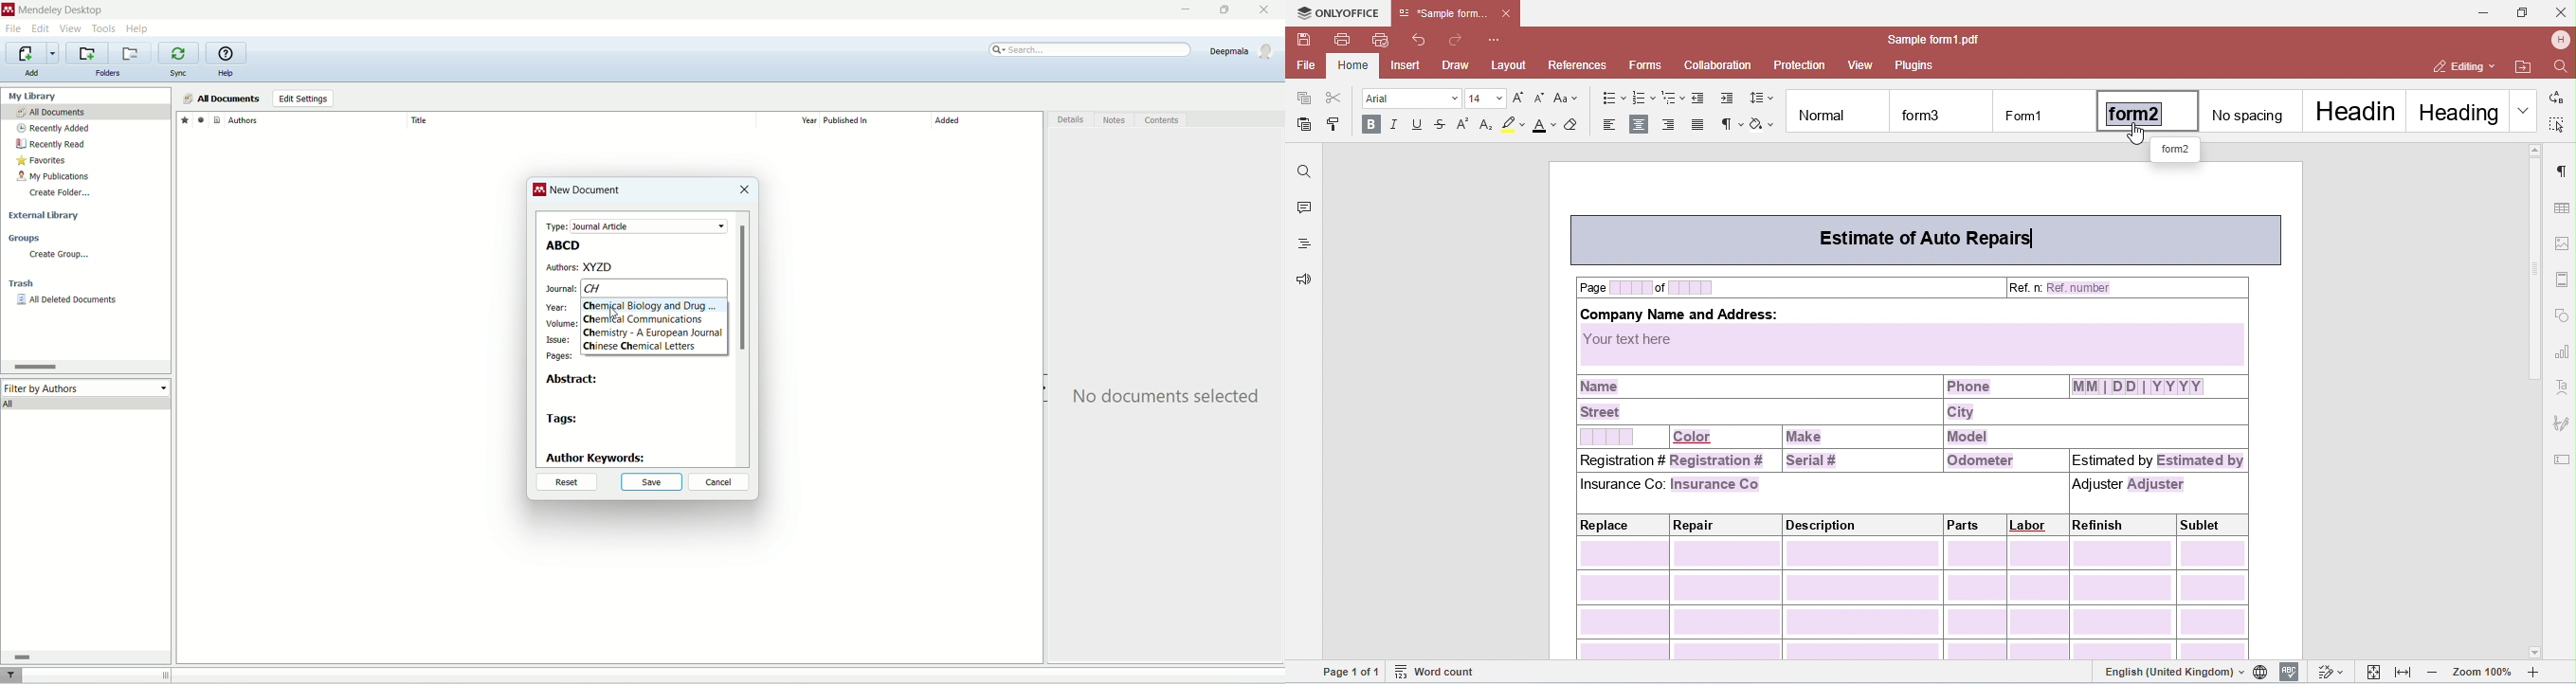  What do you see at coordinates (1244, 51) in the screenshot?
I see `account` at bounding box center [1244, 51].